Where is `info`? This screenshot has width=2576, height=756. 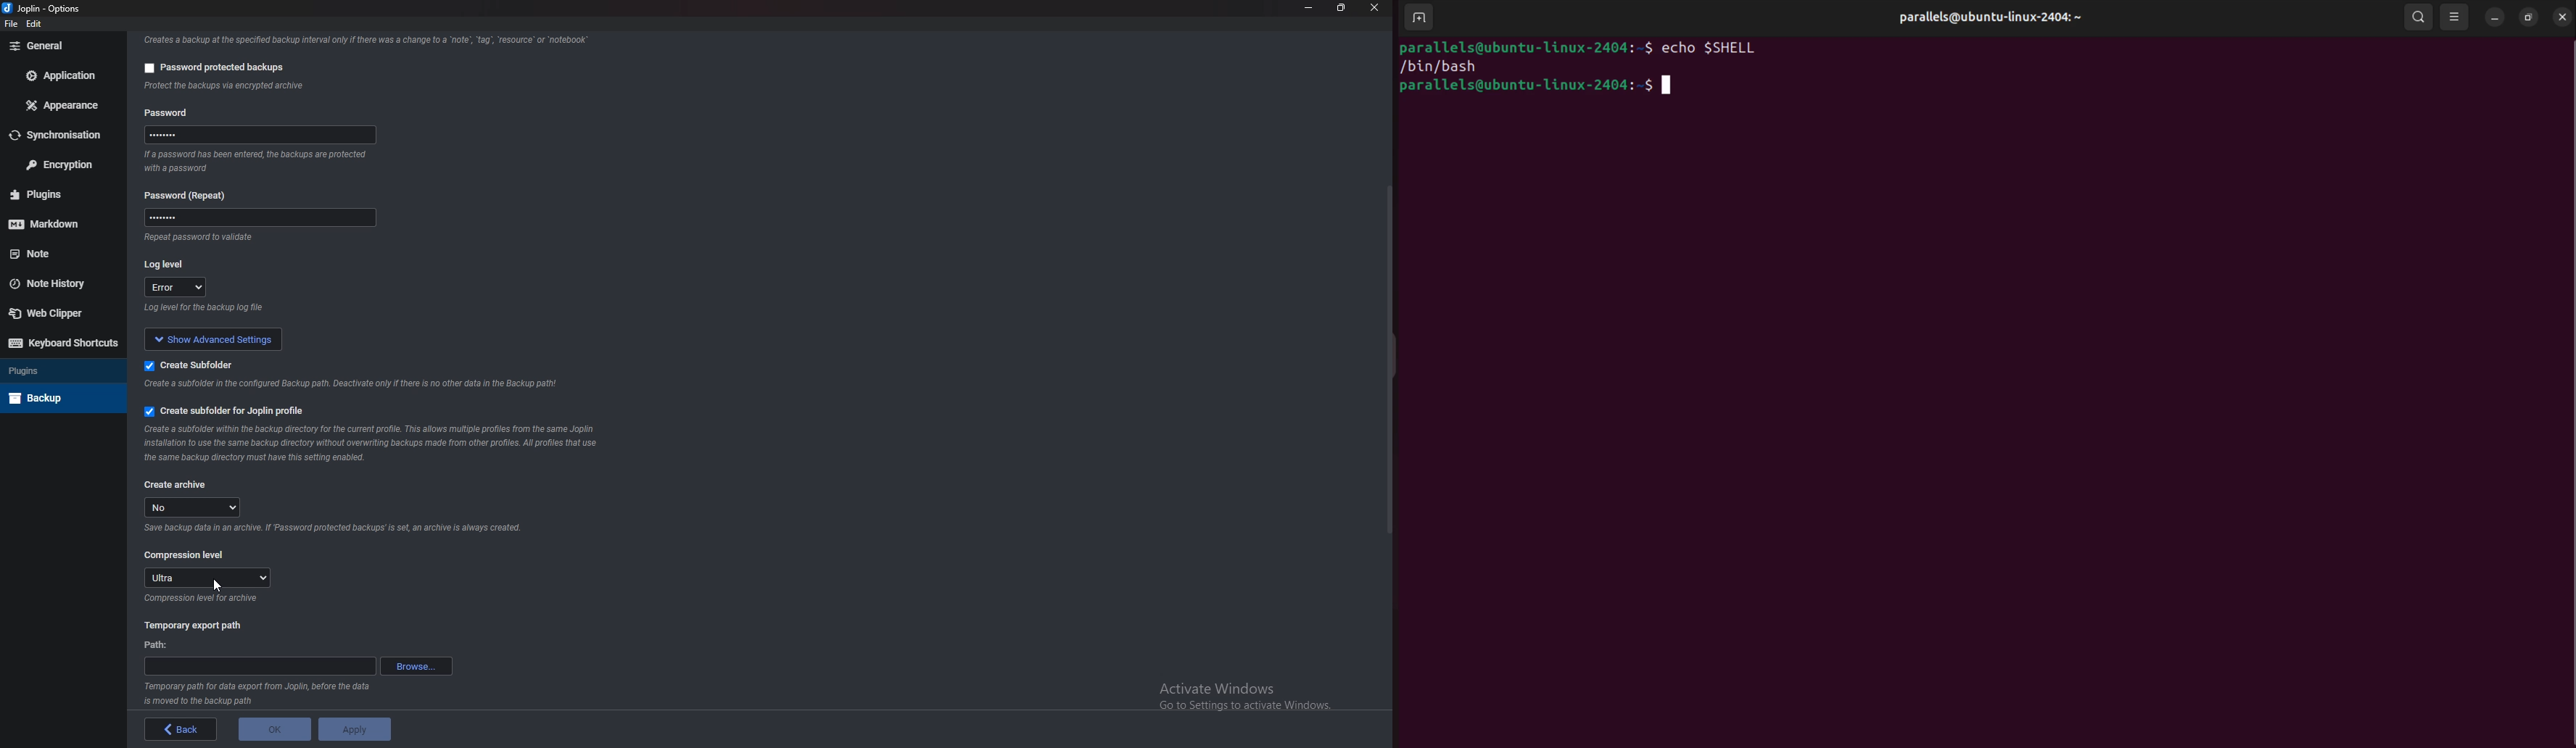 info is located at coordinates (297, 87).